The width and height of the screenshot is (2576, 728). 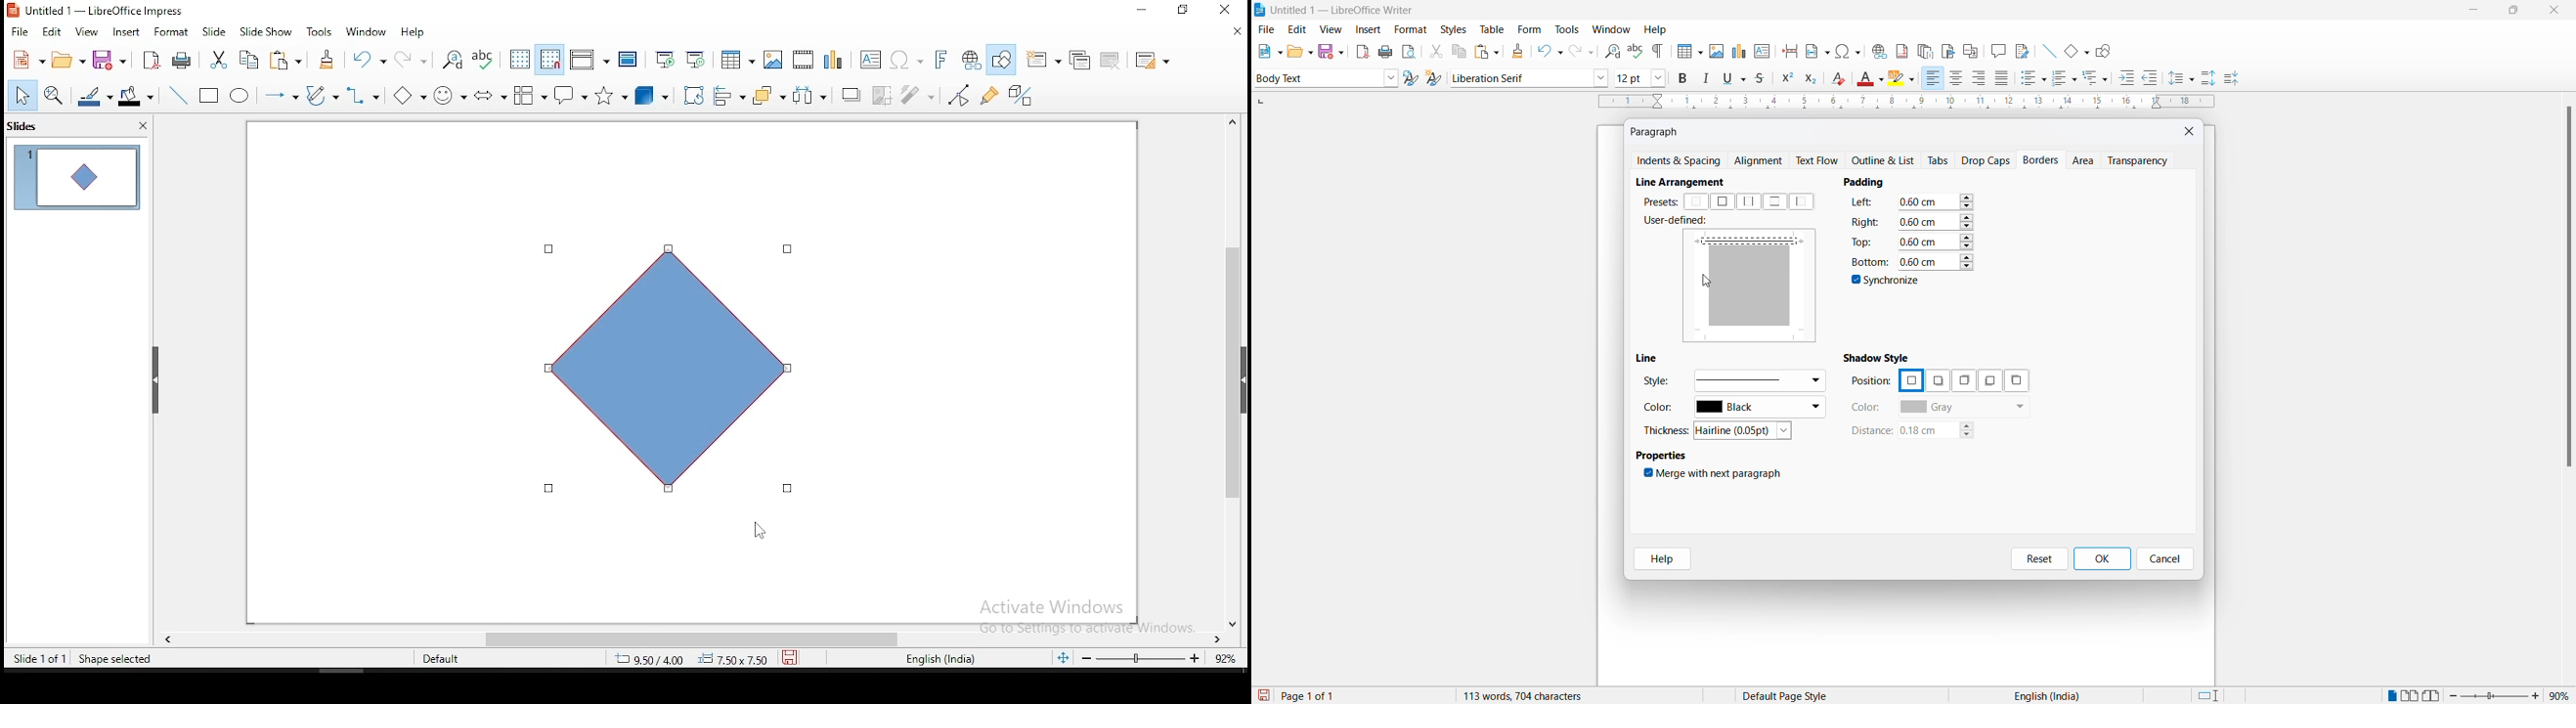 I want to click on font color, so click(x=1872, y=79).